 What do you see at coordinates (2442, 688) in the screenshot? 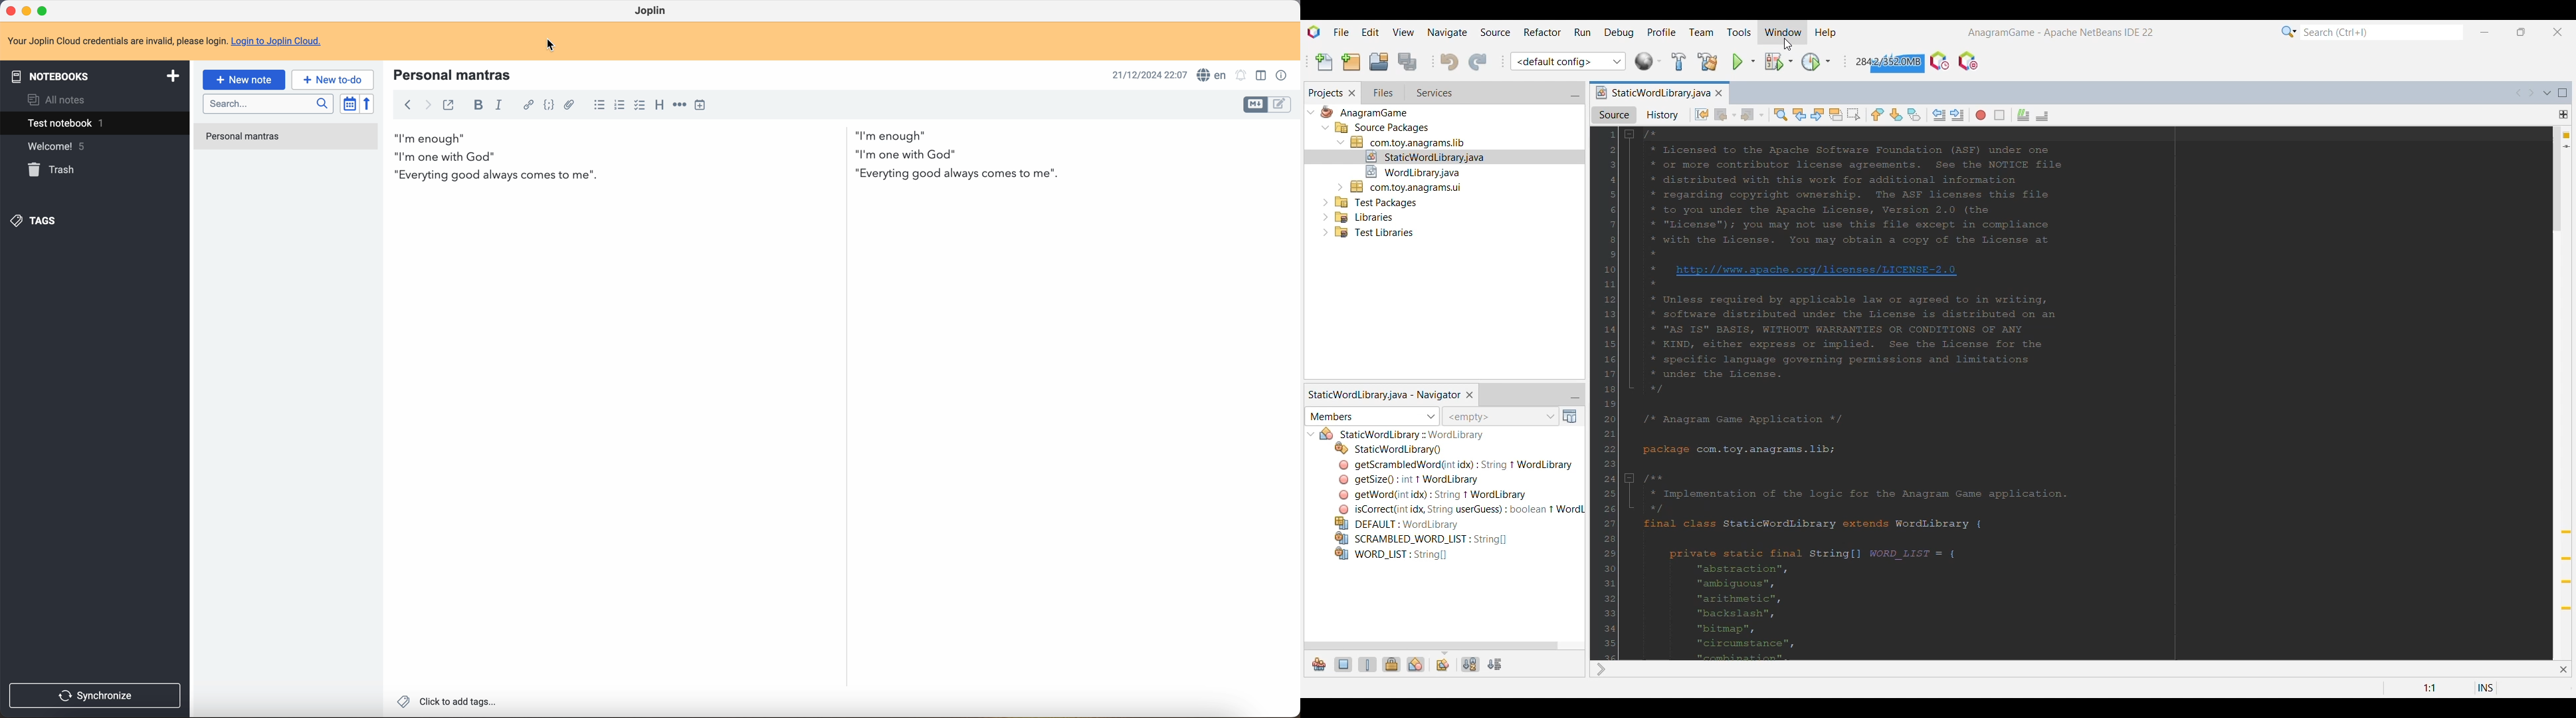
I see `Double click to go to line or bookmark settings` at bounding box center [2442, 688].